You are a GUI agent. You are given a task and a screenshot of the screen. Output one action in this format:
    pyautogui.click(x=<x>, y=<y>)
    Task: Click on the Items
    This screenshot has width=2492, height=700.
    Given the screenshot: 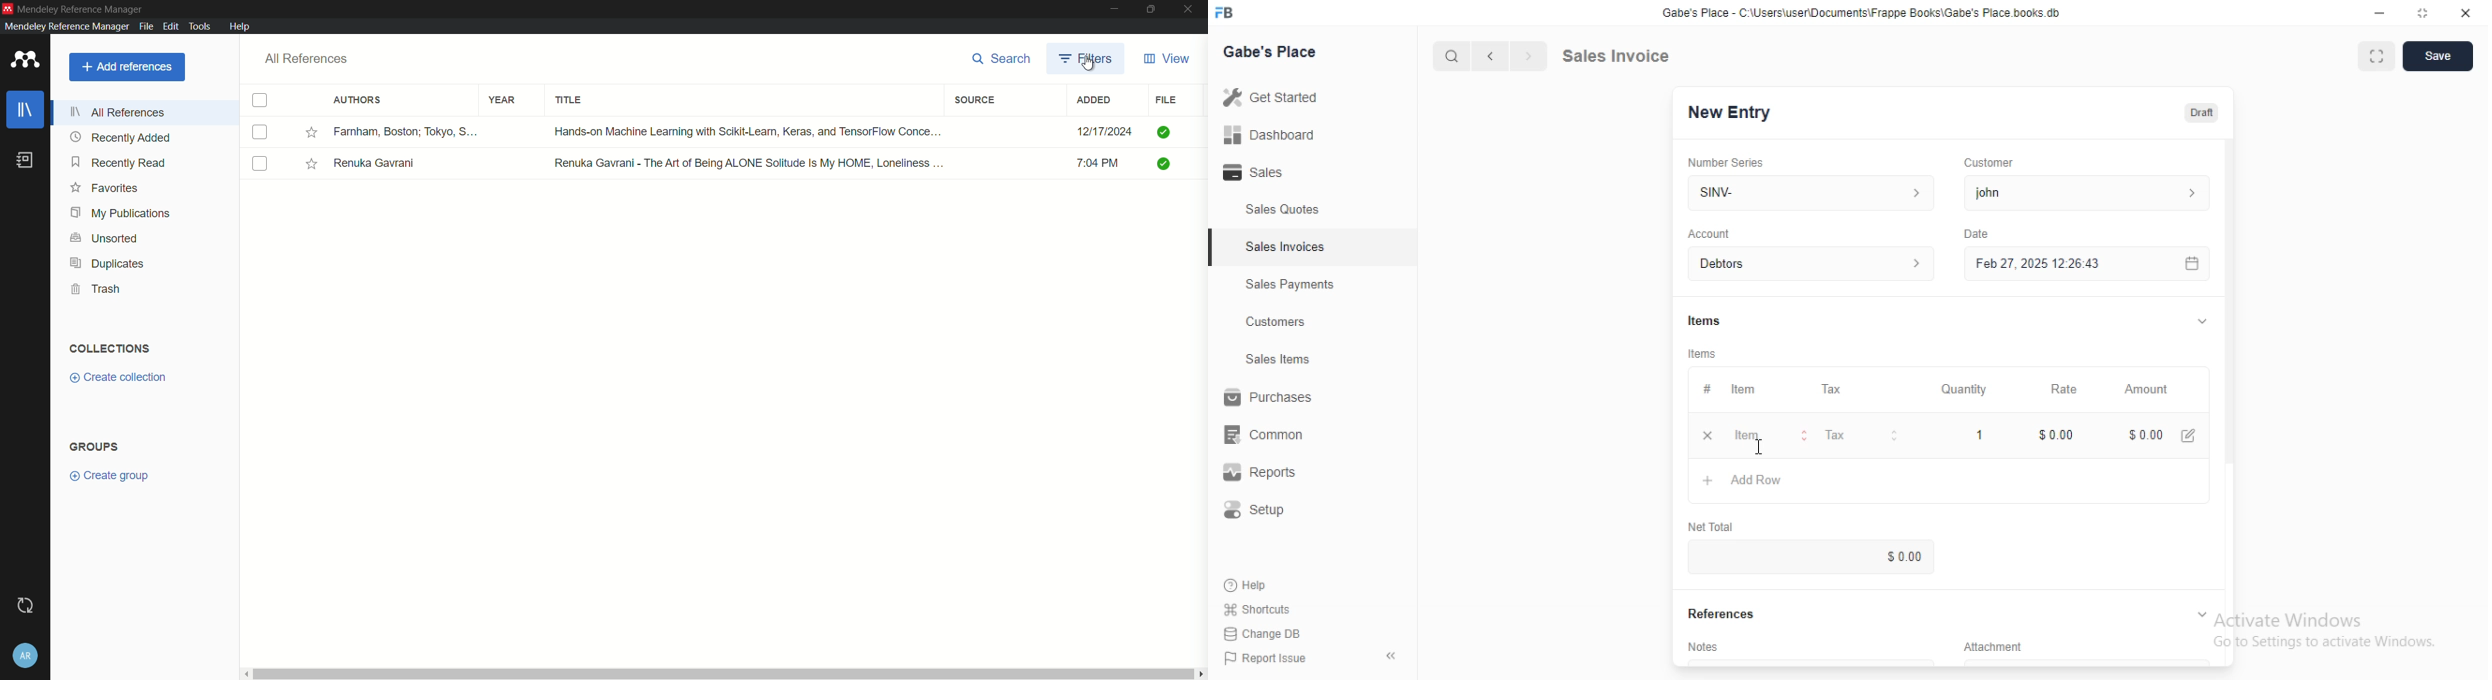 What is the action you would take?
    pyautogui.click(x=1703, y=317)
    